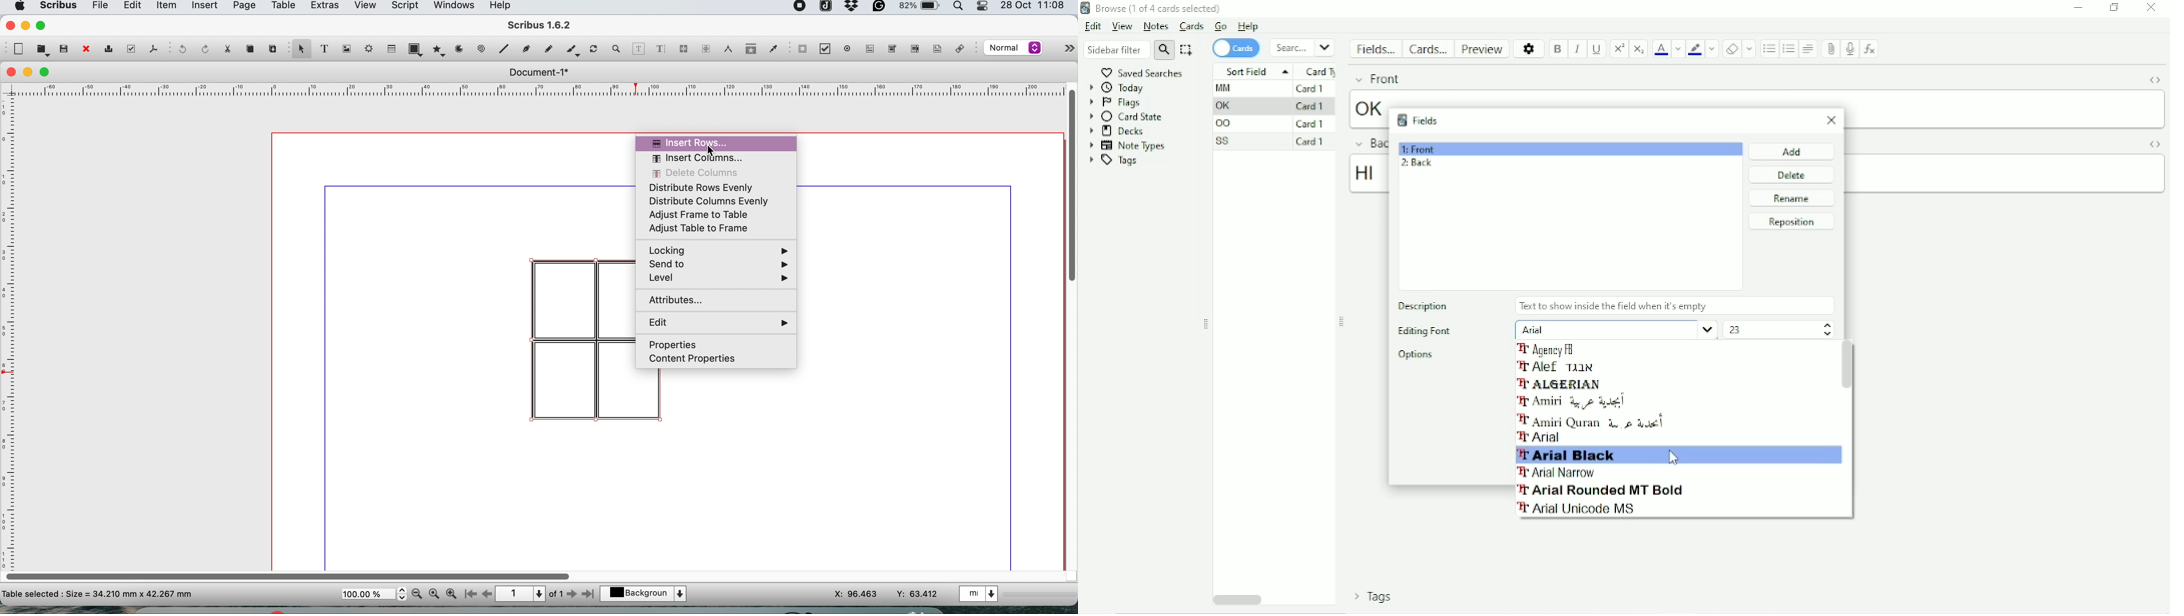 The width and height of the screenshot is (2184, 616). Describe the element at coordinates (2152, 144) in the screenshot. I see `Toggle HTML Editor` at that location.